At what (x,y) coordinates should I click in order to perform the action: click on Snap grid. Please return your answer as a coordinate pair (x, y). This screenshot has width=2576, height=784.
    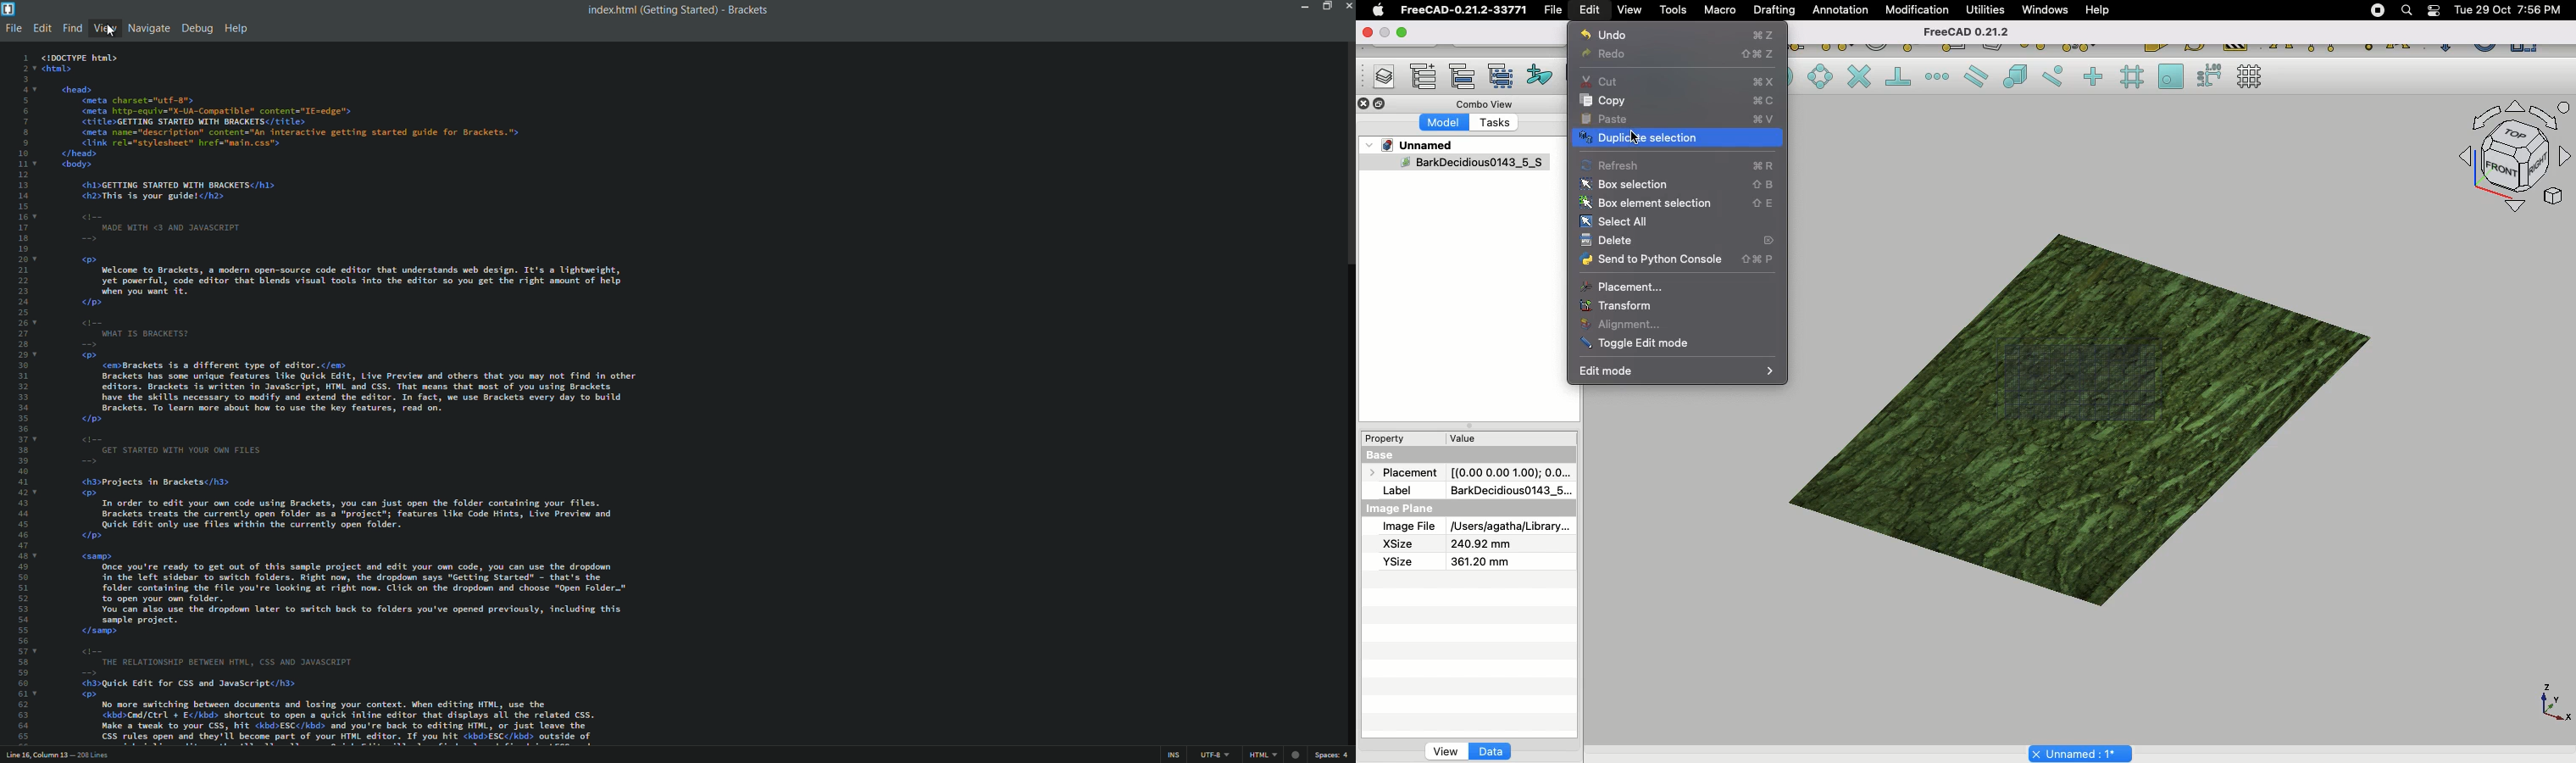
    Looking at the image, I should click on (2134, 77).